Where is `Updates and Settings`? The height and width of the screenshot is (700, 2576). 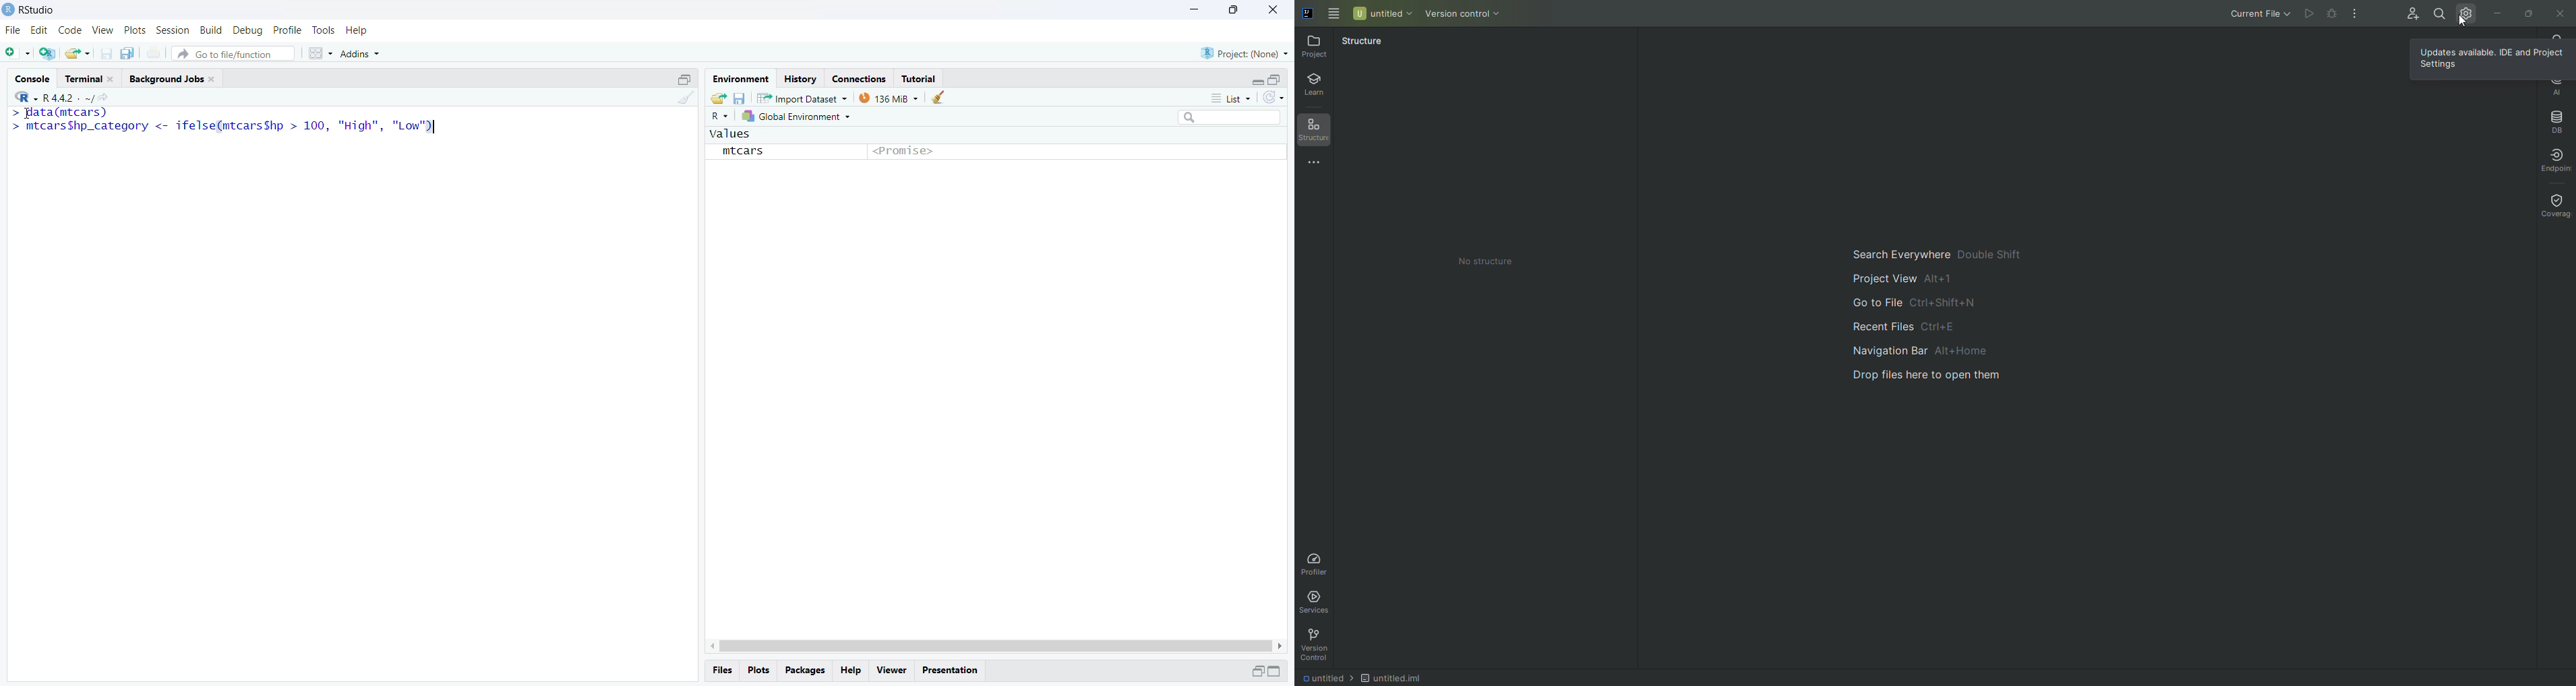 Updates and Settings is located at coordinates (2467, 13).